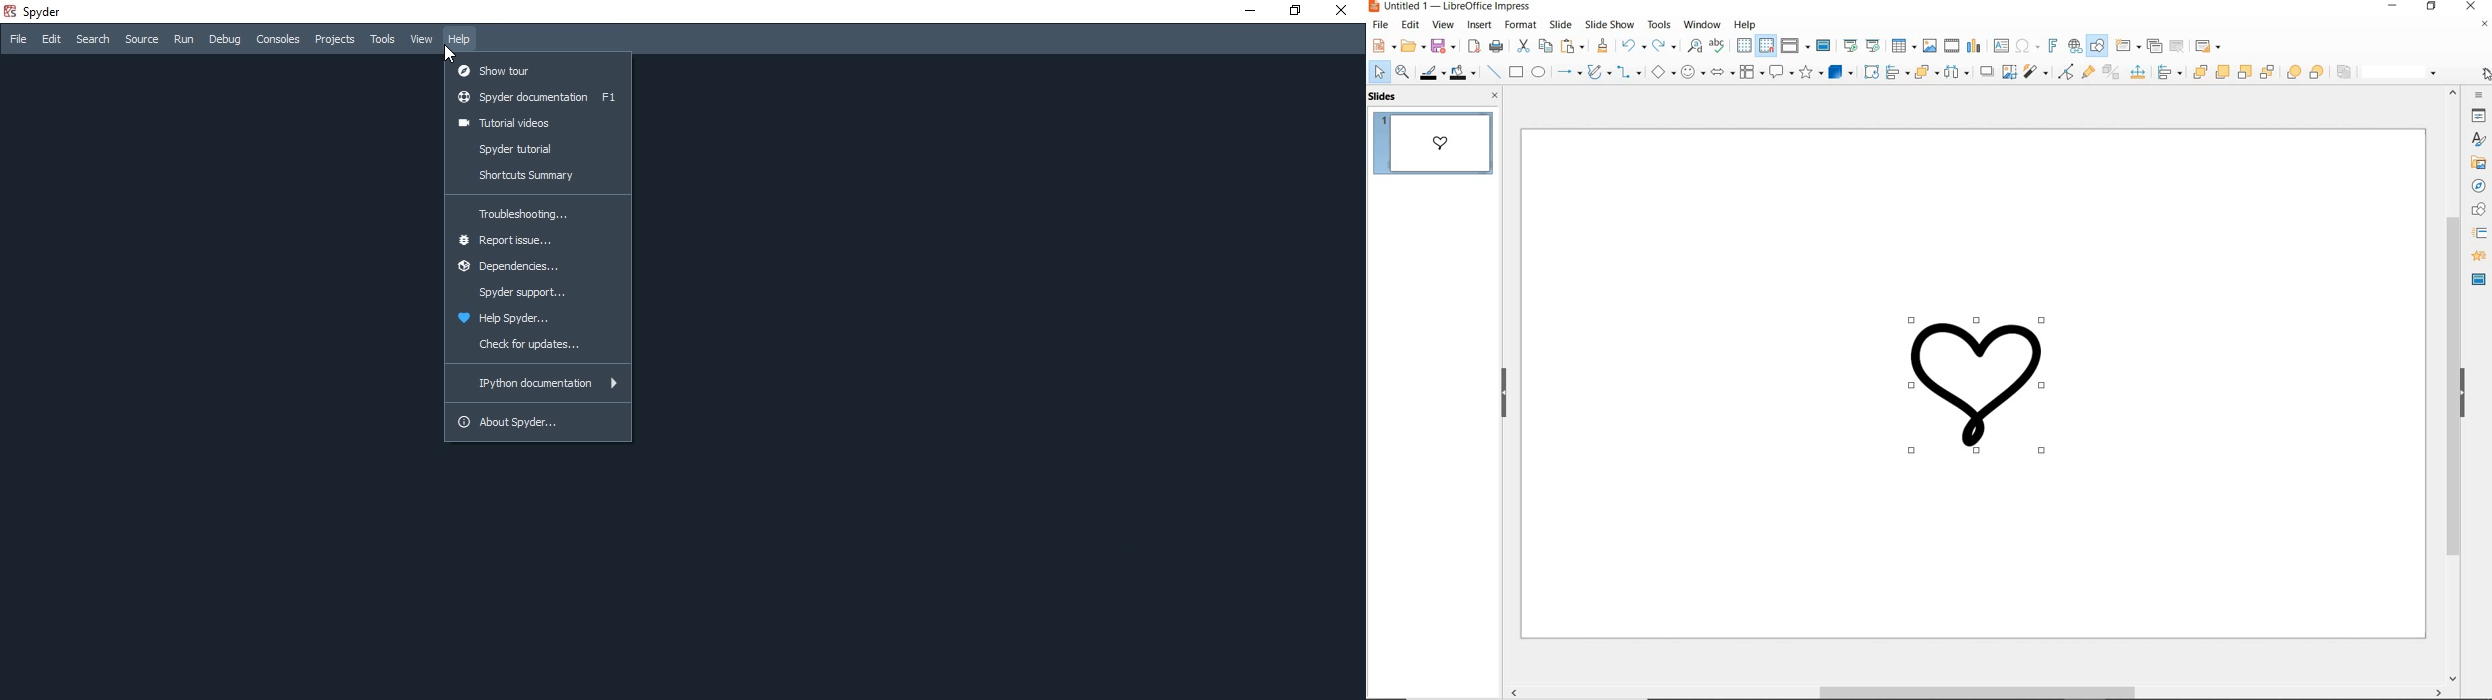 The image size is (2492, 700). I want to click on spyder documentation F1, so click(537, 98).